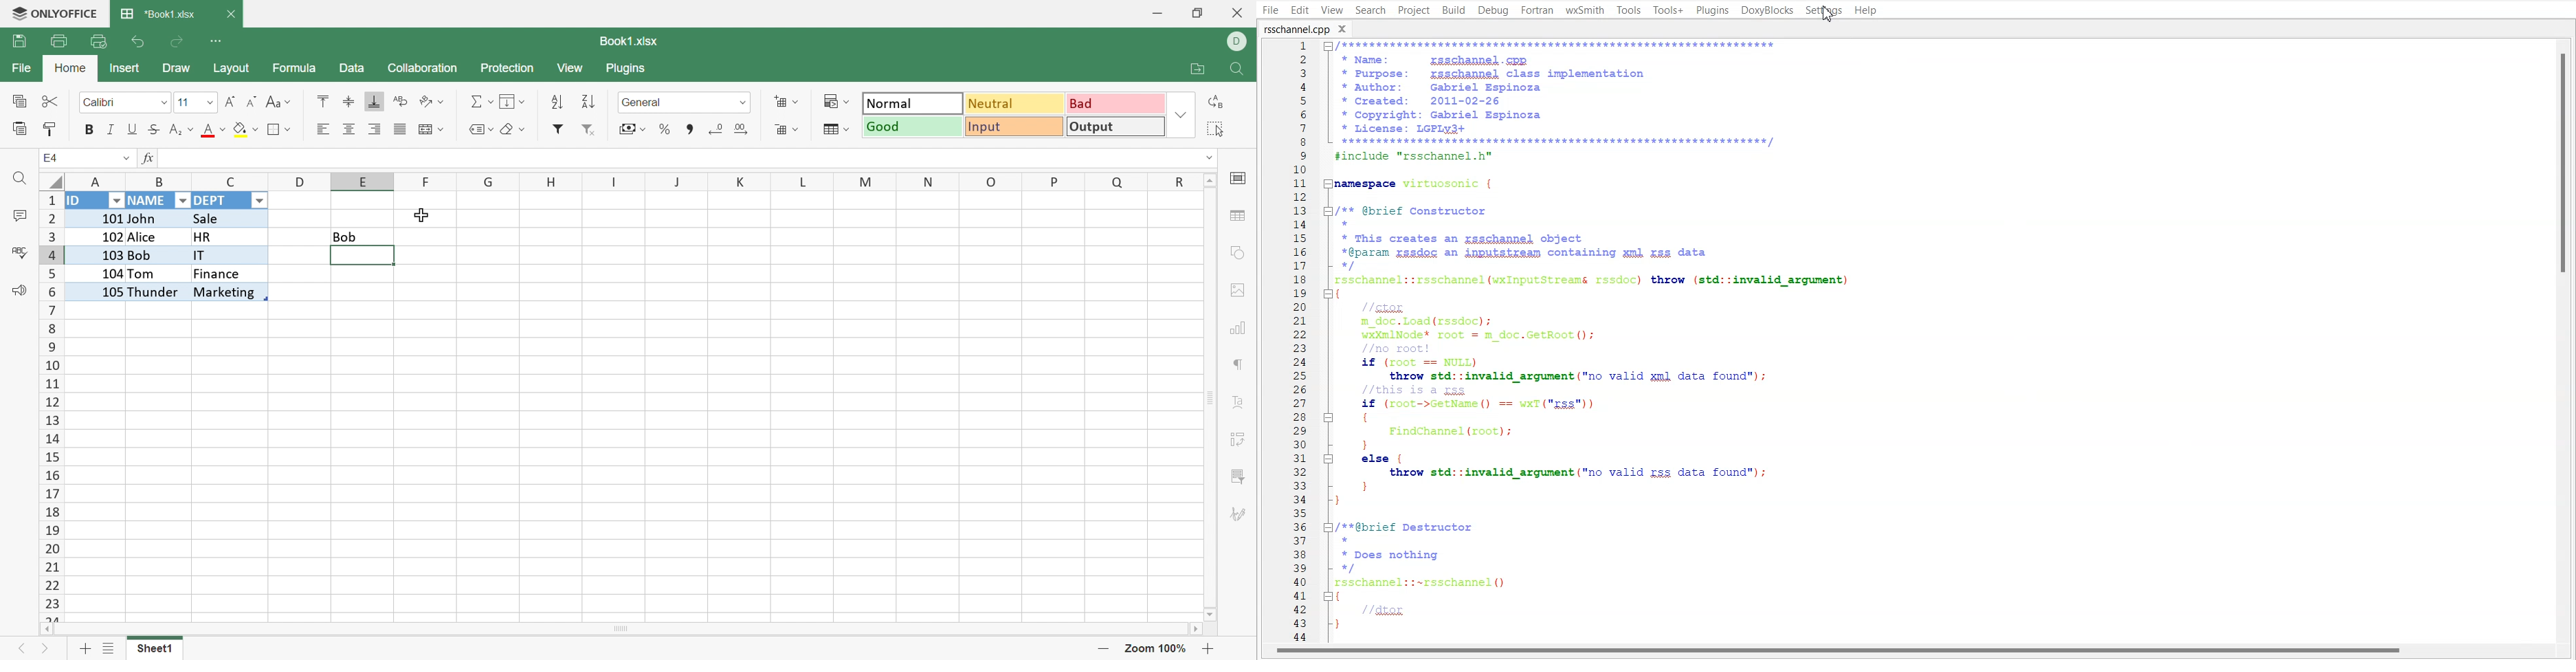  Describe the element at coordinates (622, 629) in the screenshot. I see `Scroll Bar` at that location.